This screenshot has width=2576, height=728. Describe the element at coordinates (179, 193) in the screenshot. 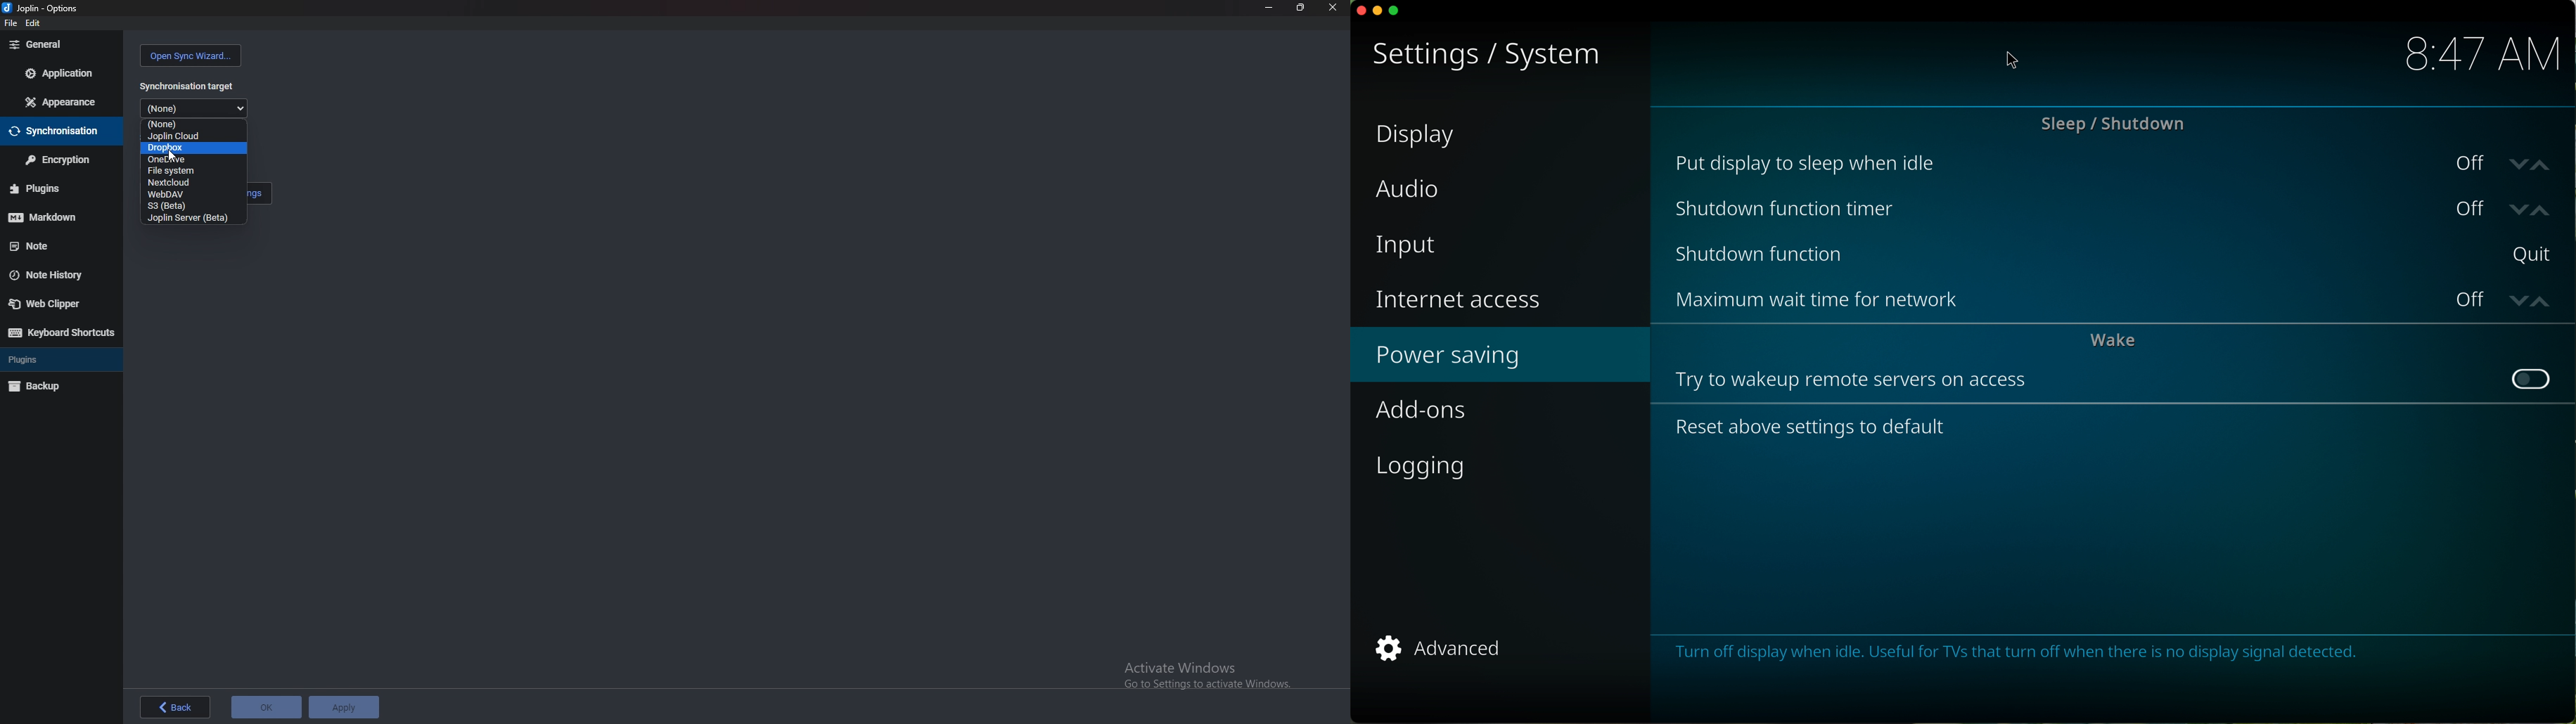

I see `webdav` at that location.